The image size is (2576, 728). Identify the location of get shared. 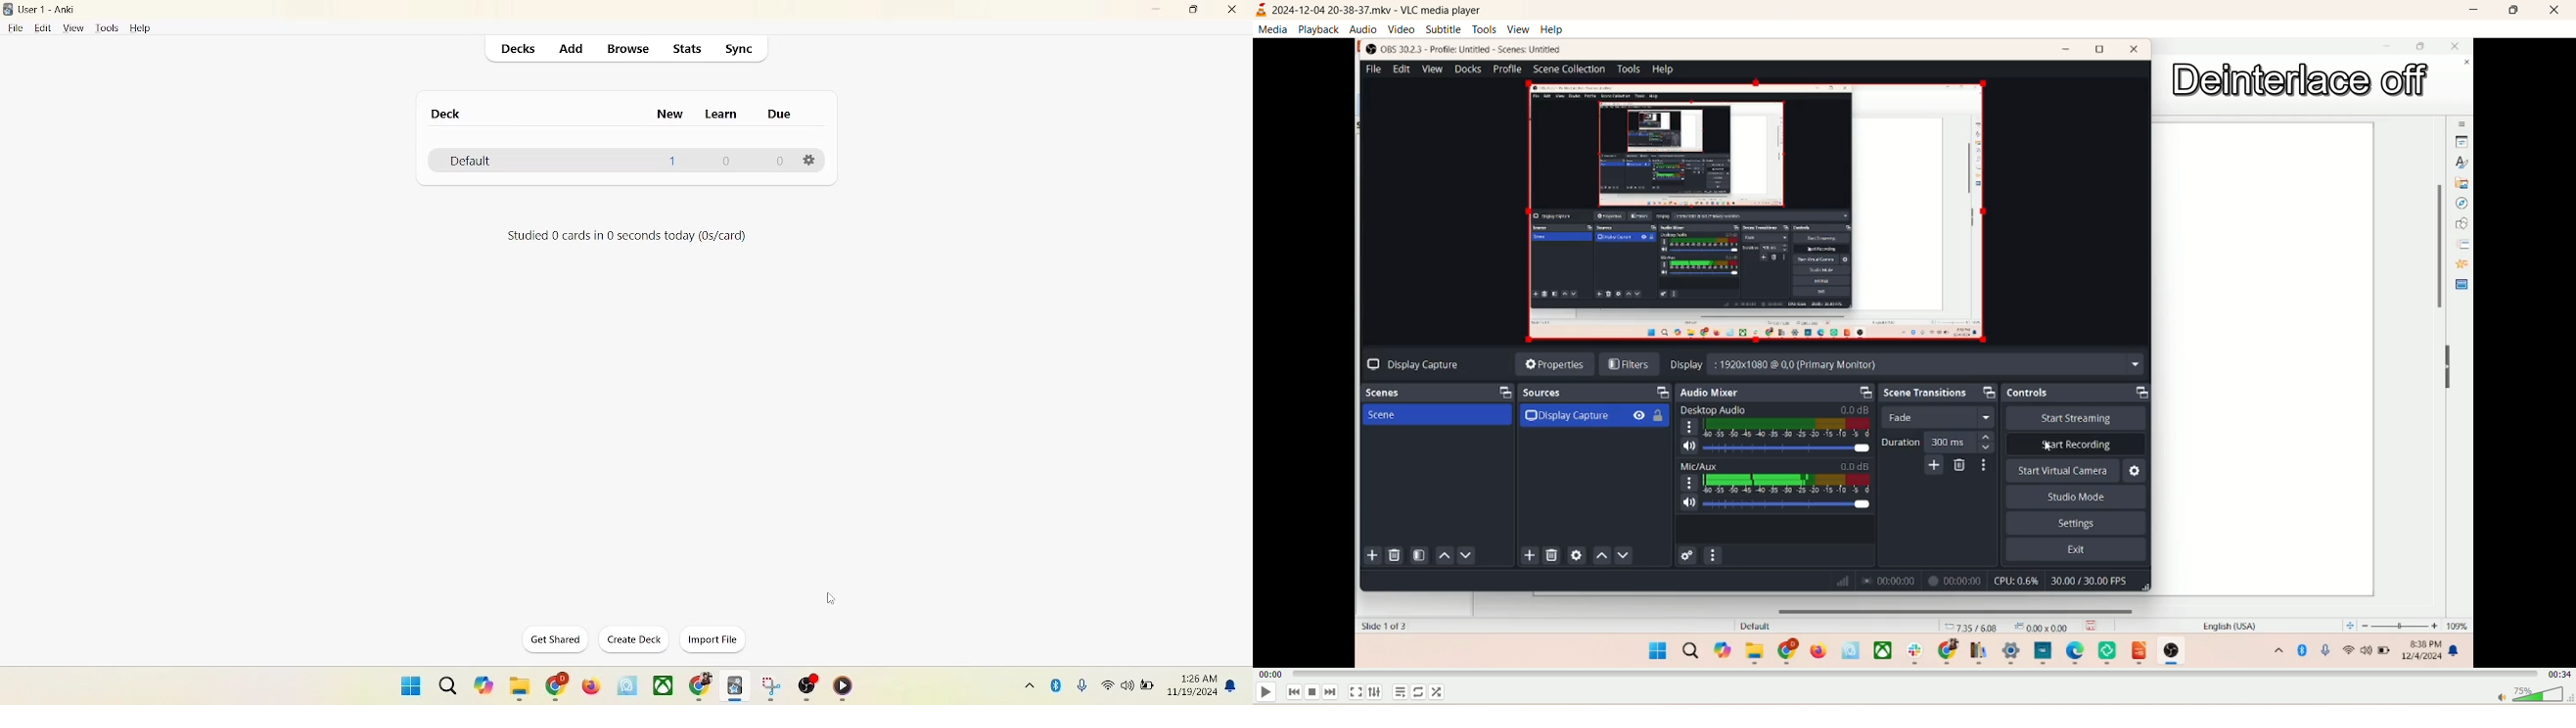
(549, 639).